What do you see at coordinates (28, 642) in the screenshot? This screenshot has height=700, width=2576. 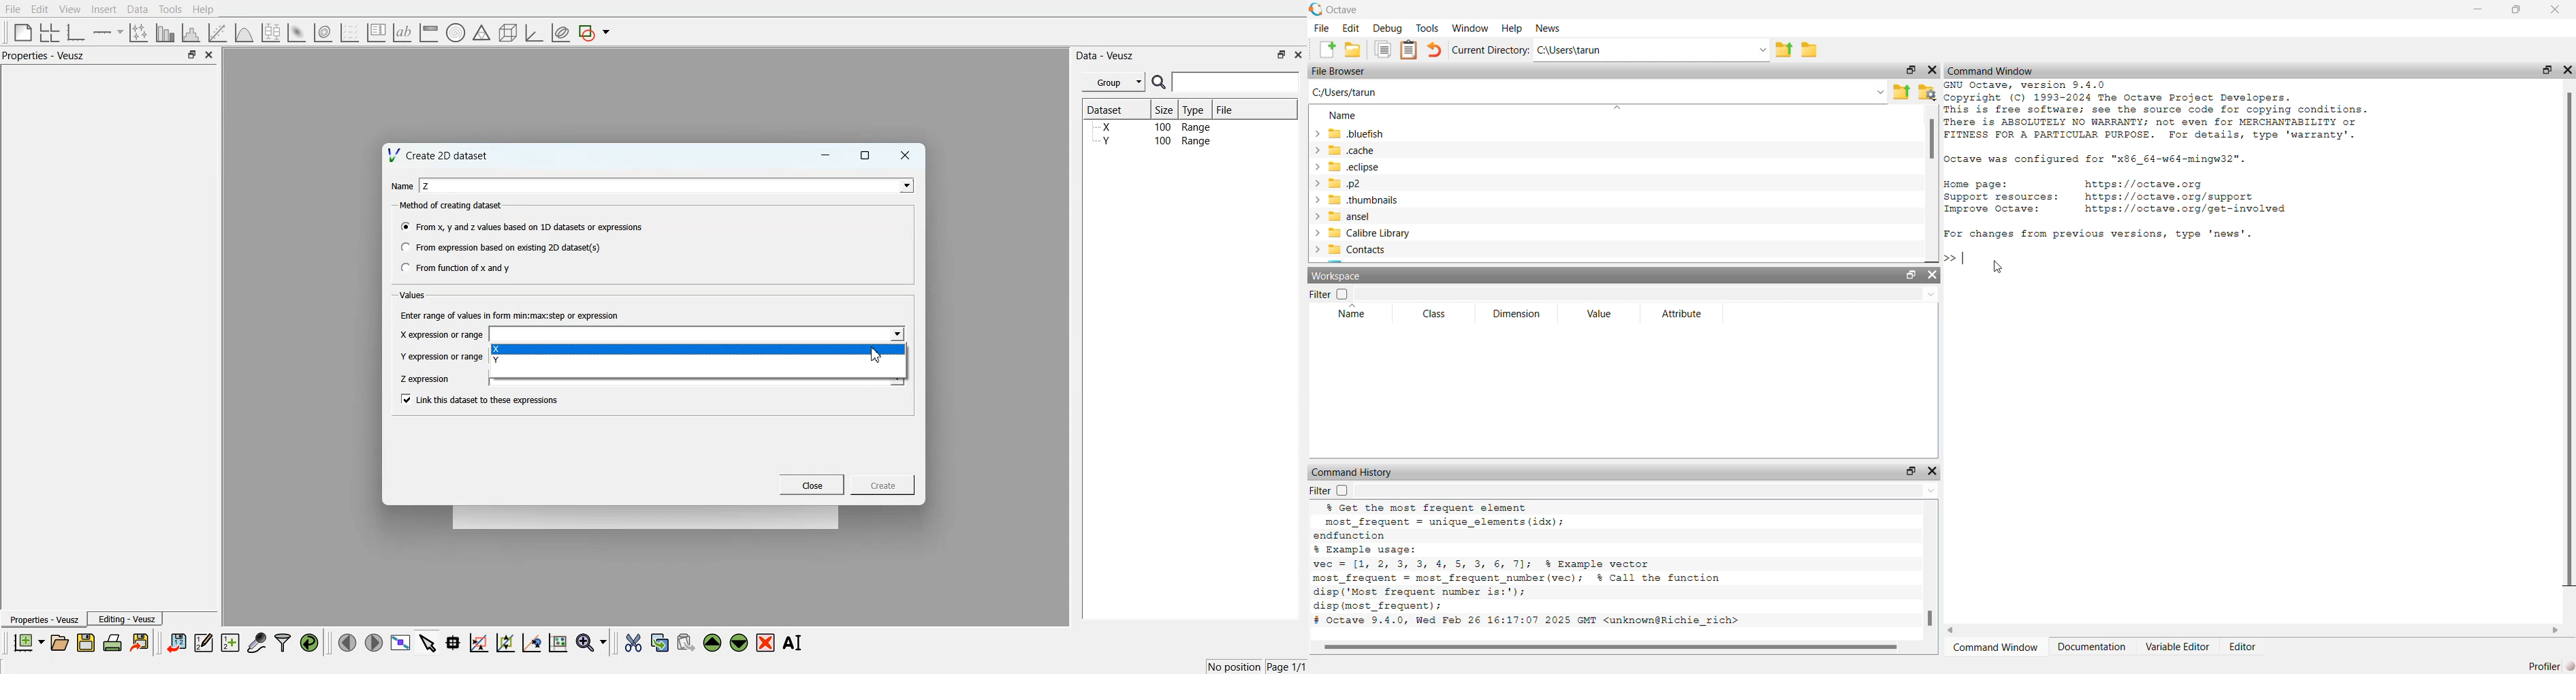 I see `New document` at bounding box center [28, 642].